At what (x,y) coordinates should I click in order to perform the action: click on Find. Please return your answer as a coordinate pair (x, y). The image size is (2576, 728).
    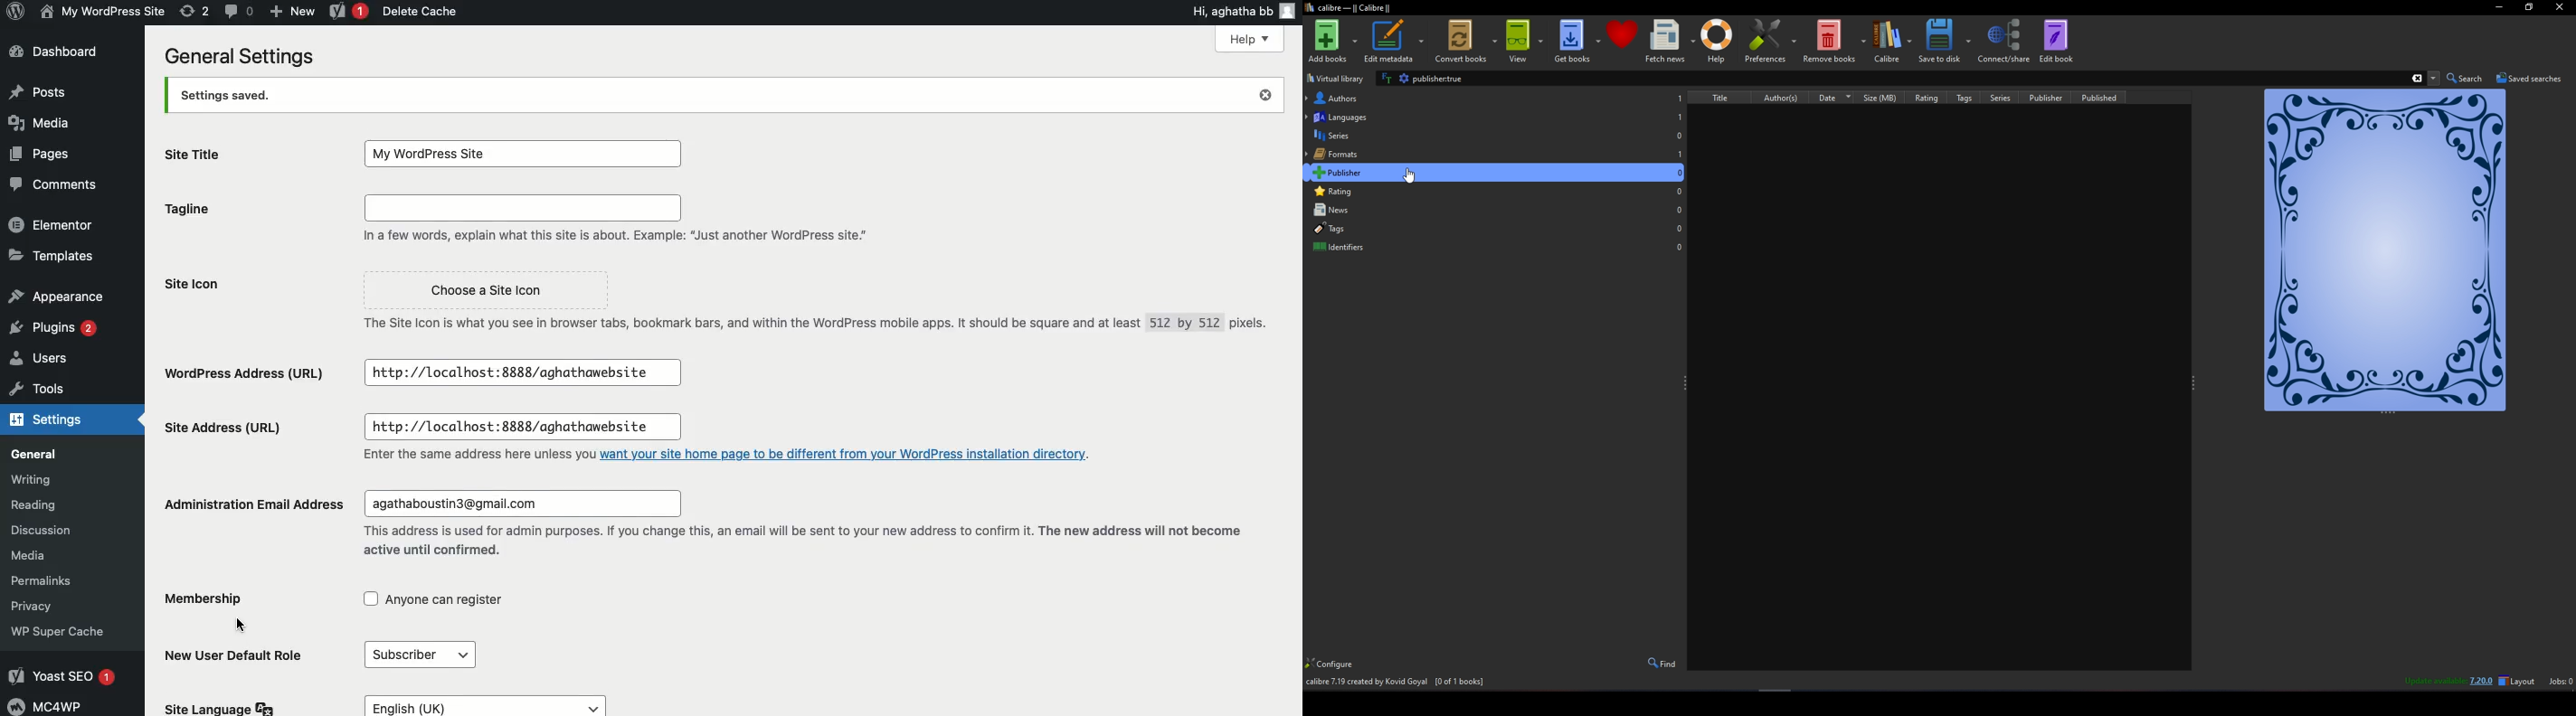
    Looking at the image, I should click on (1661, 663).